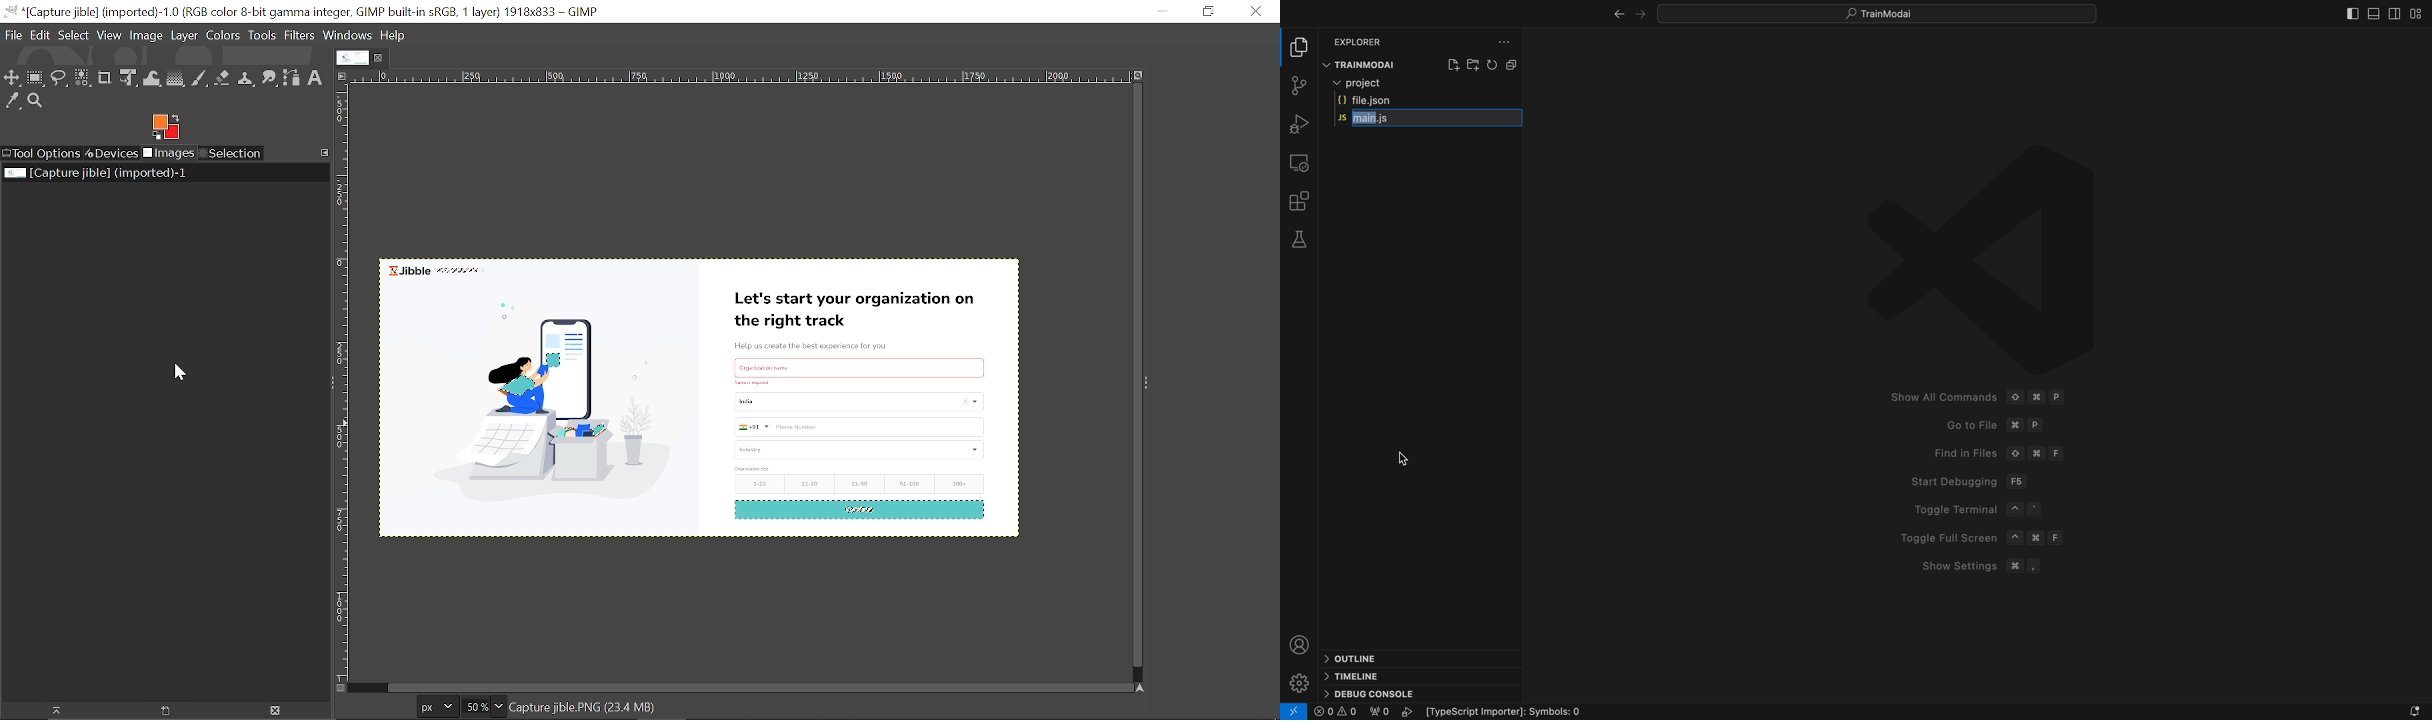 The height and width of the screenshot is (728, 2436). What do you see at coordinates (1301, 85) in the screenshot?
I see `git` at bounding box center [1301, 85].